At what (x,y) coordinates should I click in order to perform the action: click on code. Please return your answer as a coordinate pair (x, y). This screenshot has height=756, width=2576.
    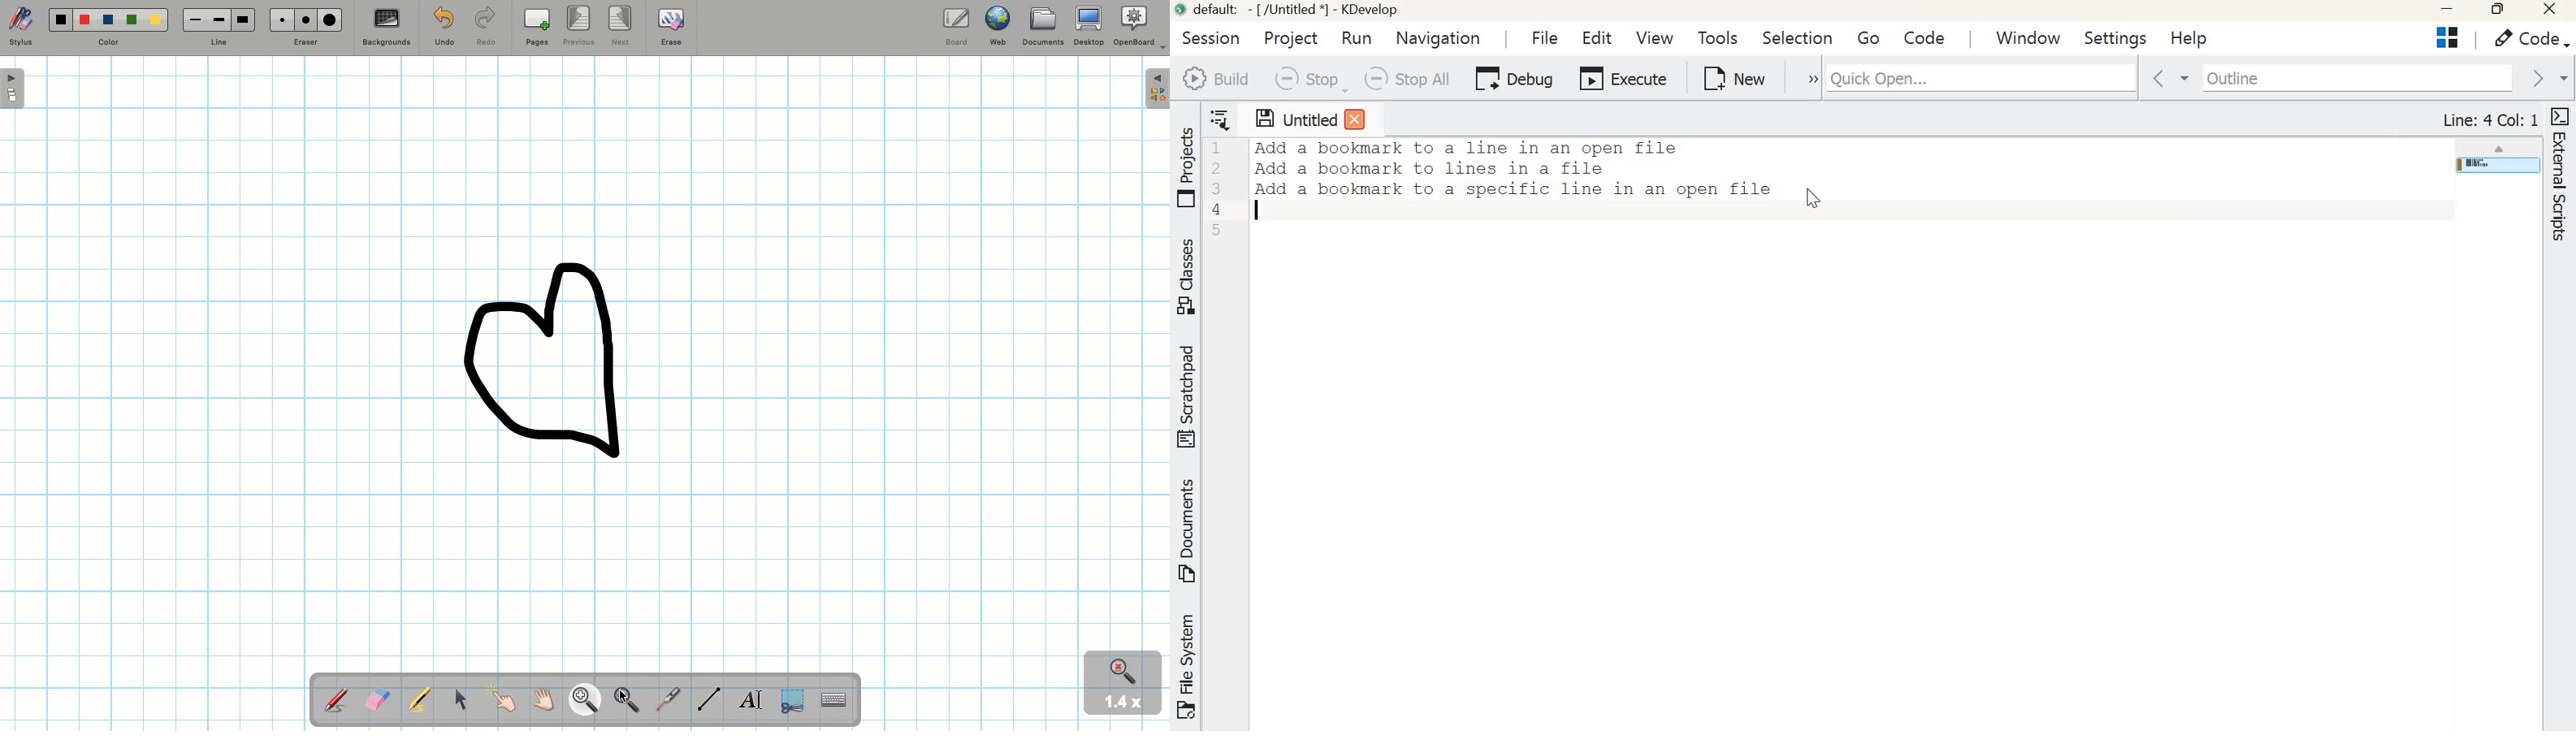
    Looking at the image, I should click on (1925, 36).